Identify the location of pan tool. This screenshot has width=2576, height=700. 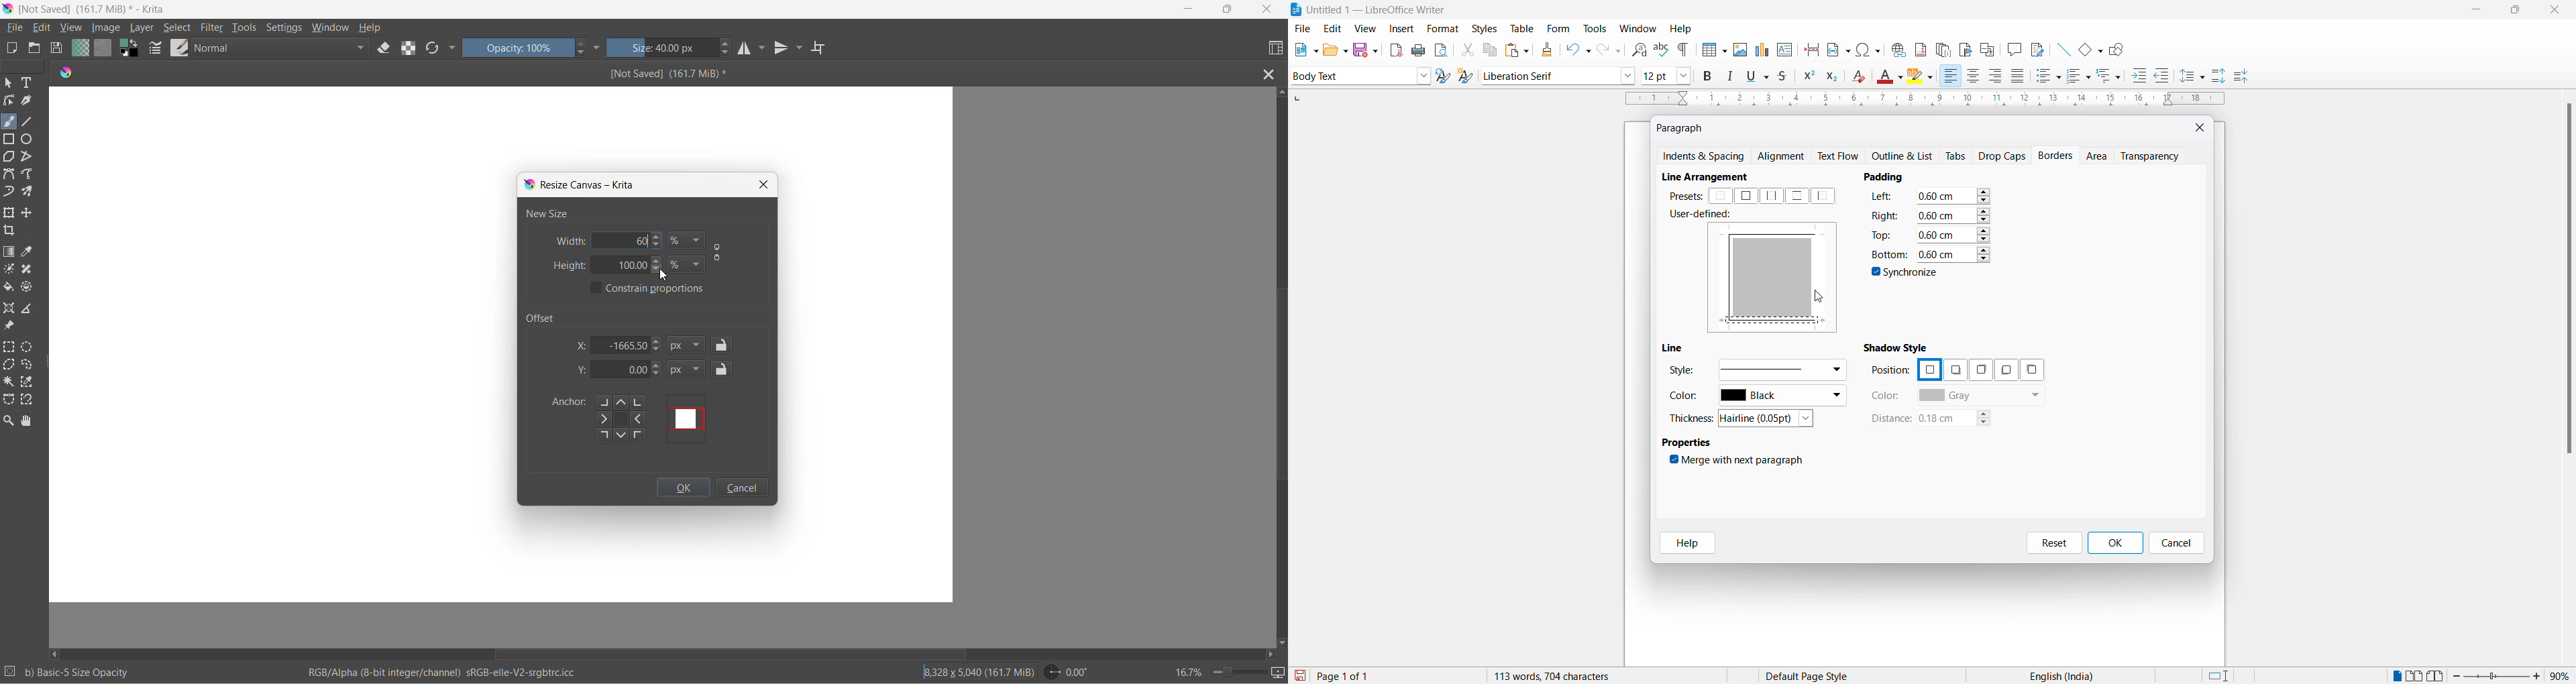
(27, 422).